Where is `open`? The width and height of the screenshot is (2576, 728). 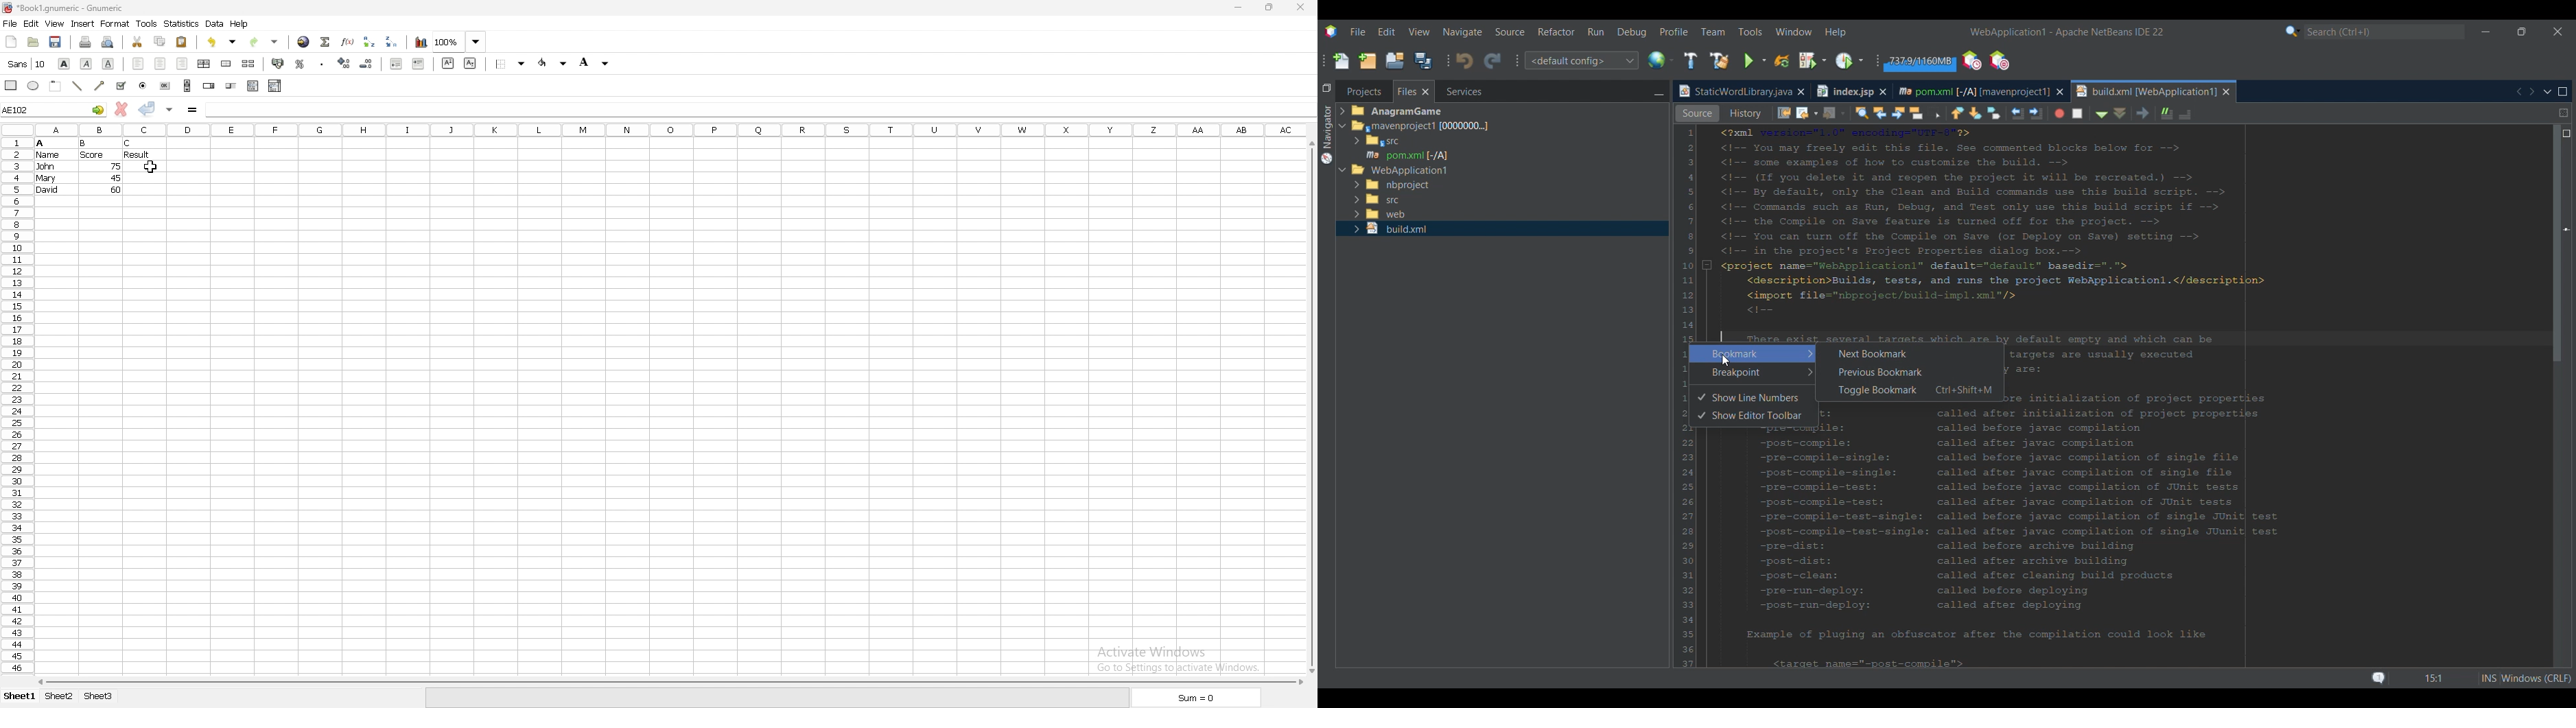 open is located at coordinates (34, 42).